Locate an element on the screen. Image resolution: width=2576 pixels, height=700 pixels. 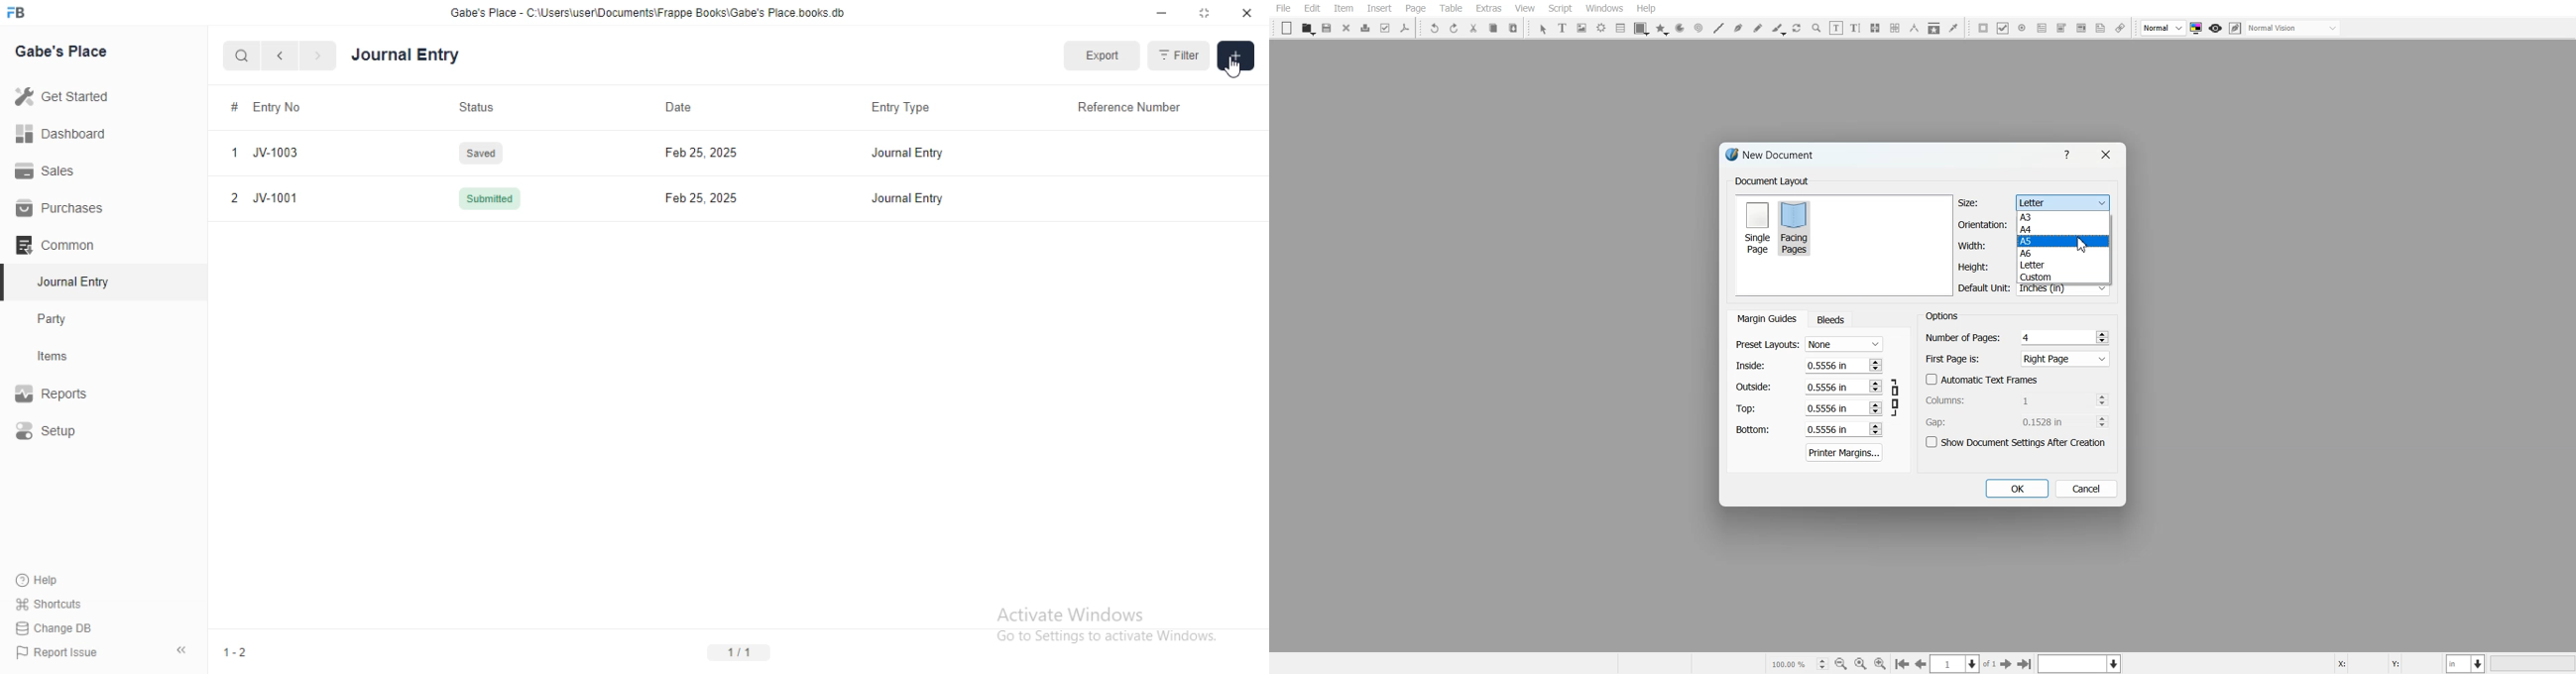
FB is located at coordinates (19, 11).